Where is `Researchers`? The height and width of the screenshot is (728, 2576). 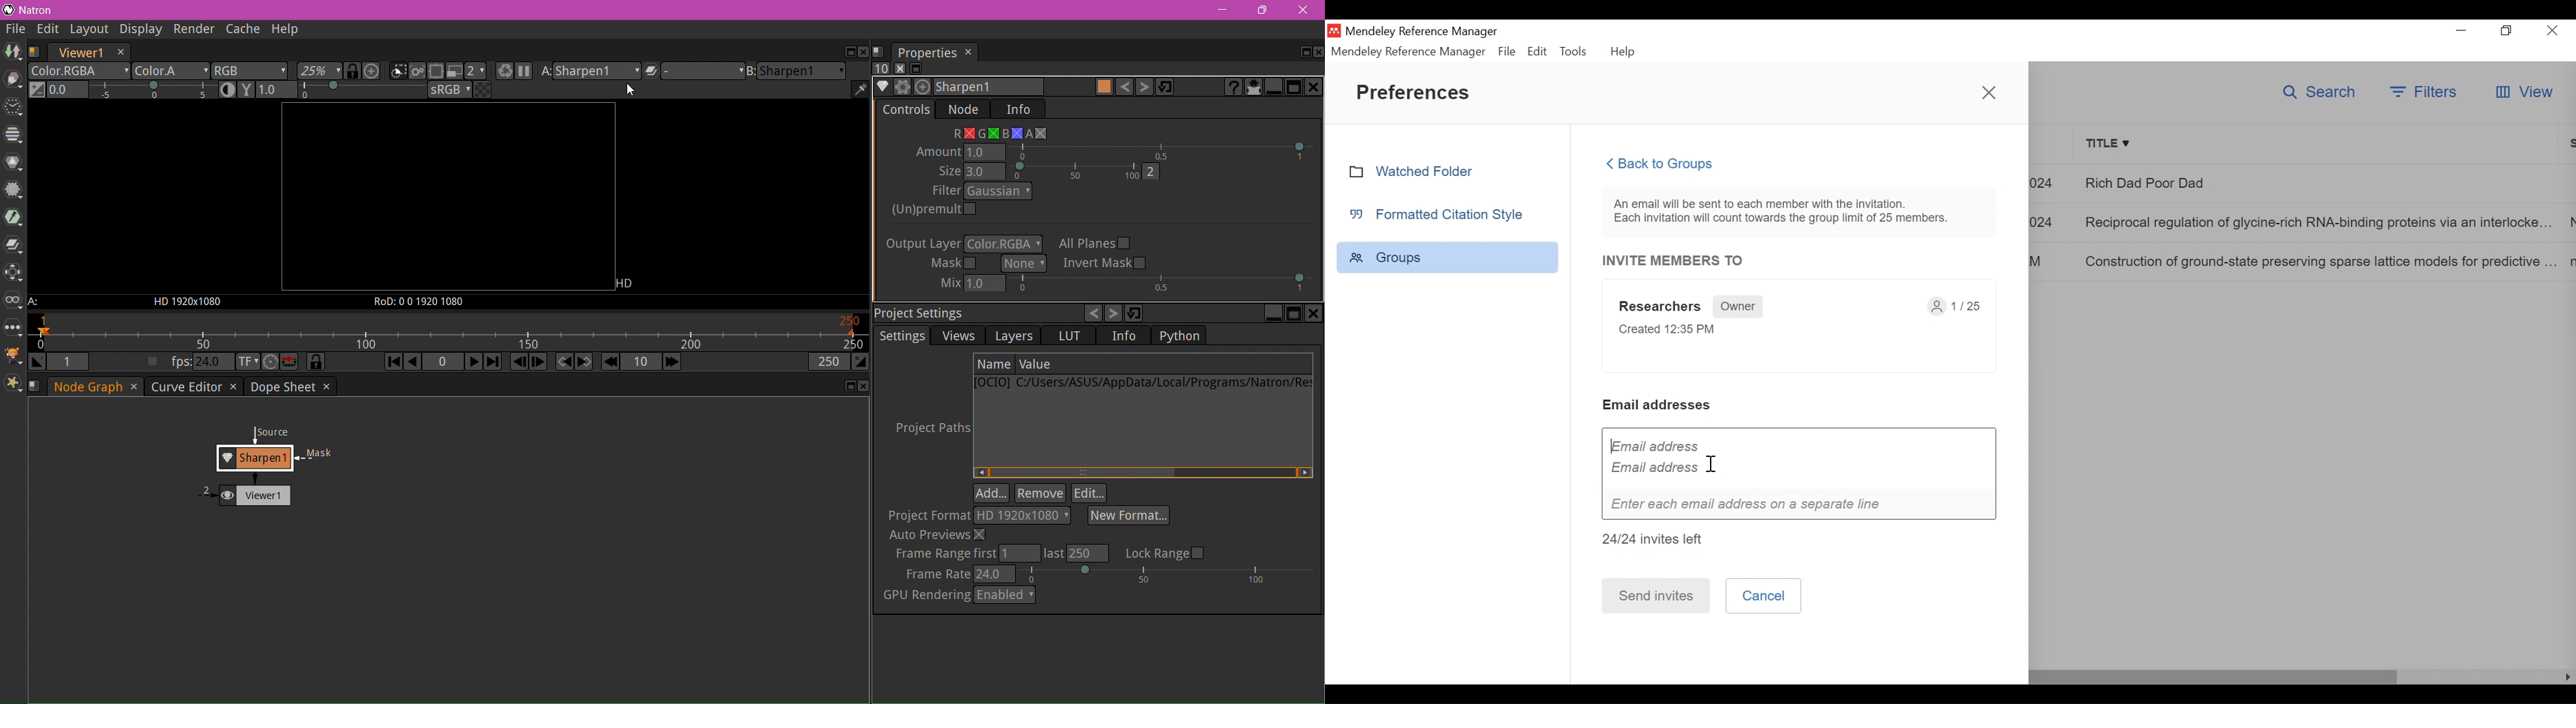
Researchers is located at coordinates (1661, 308).